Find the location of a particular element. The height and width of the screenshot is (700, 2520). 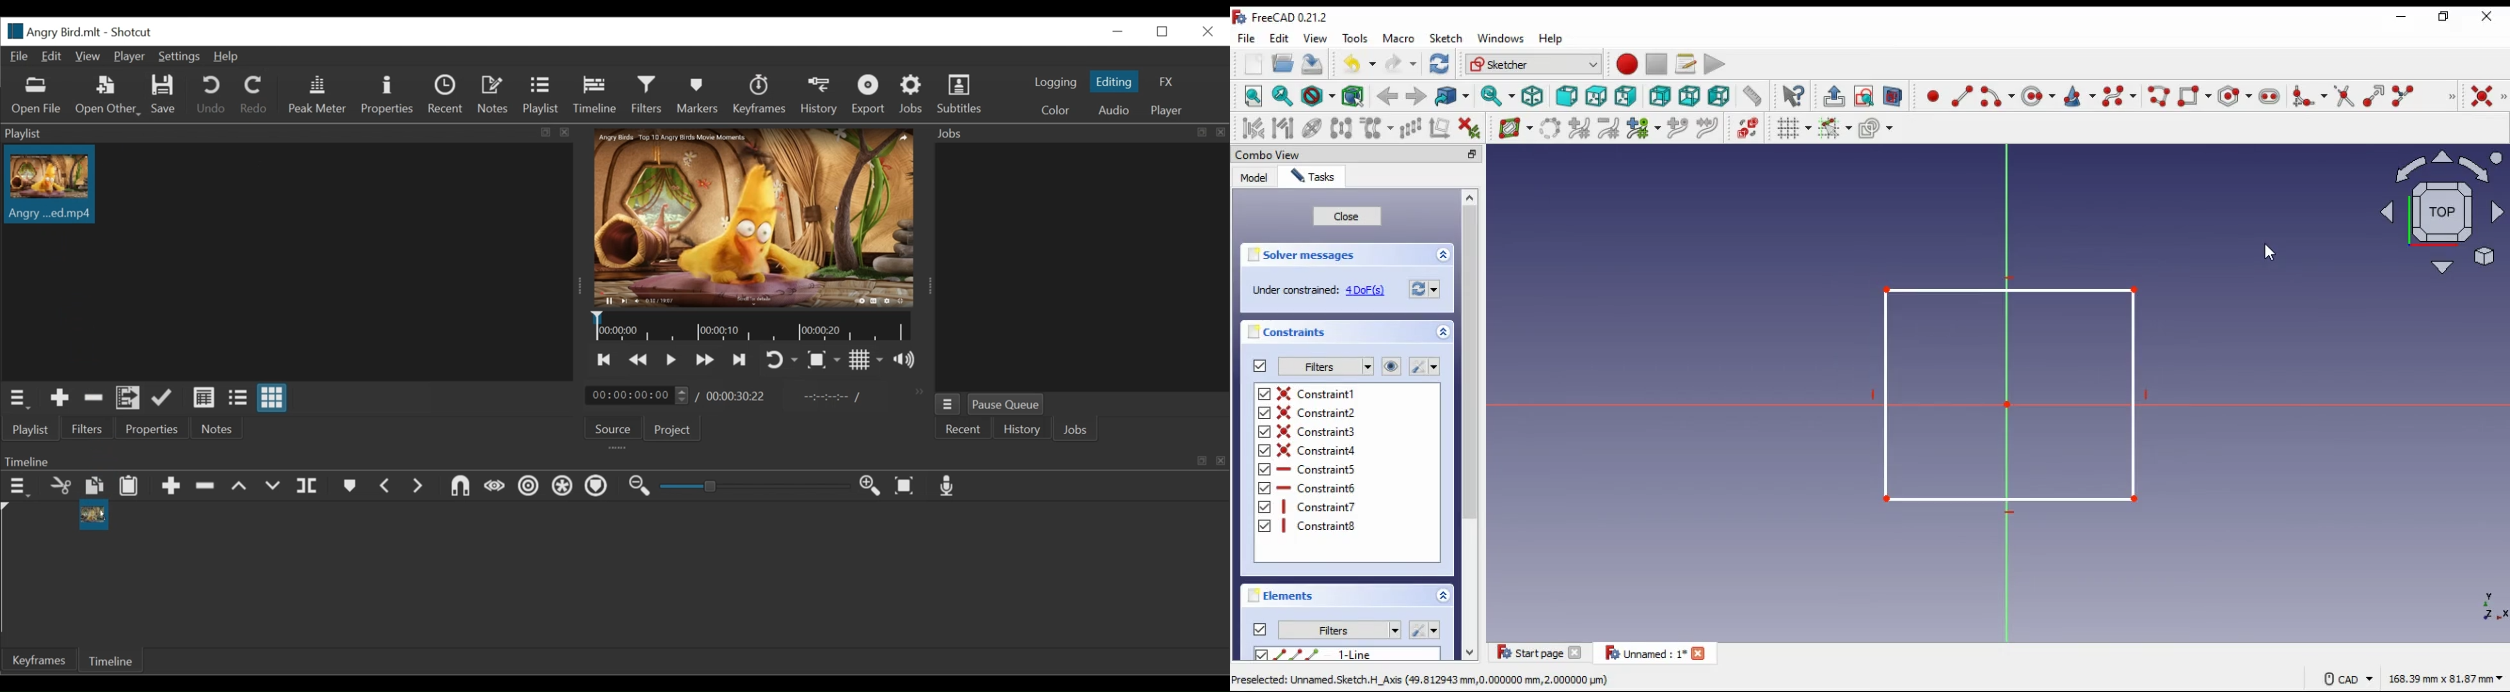

left is located at coordinates (1720, 96).